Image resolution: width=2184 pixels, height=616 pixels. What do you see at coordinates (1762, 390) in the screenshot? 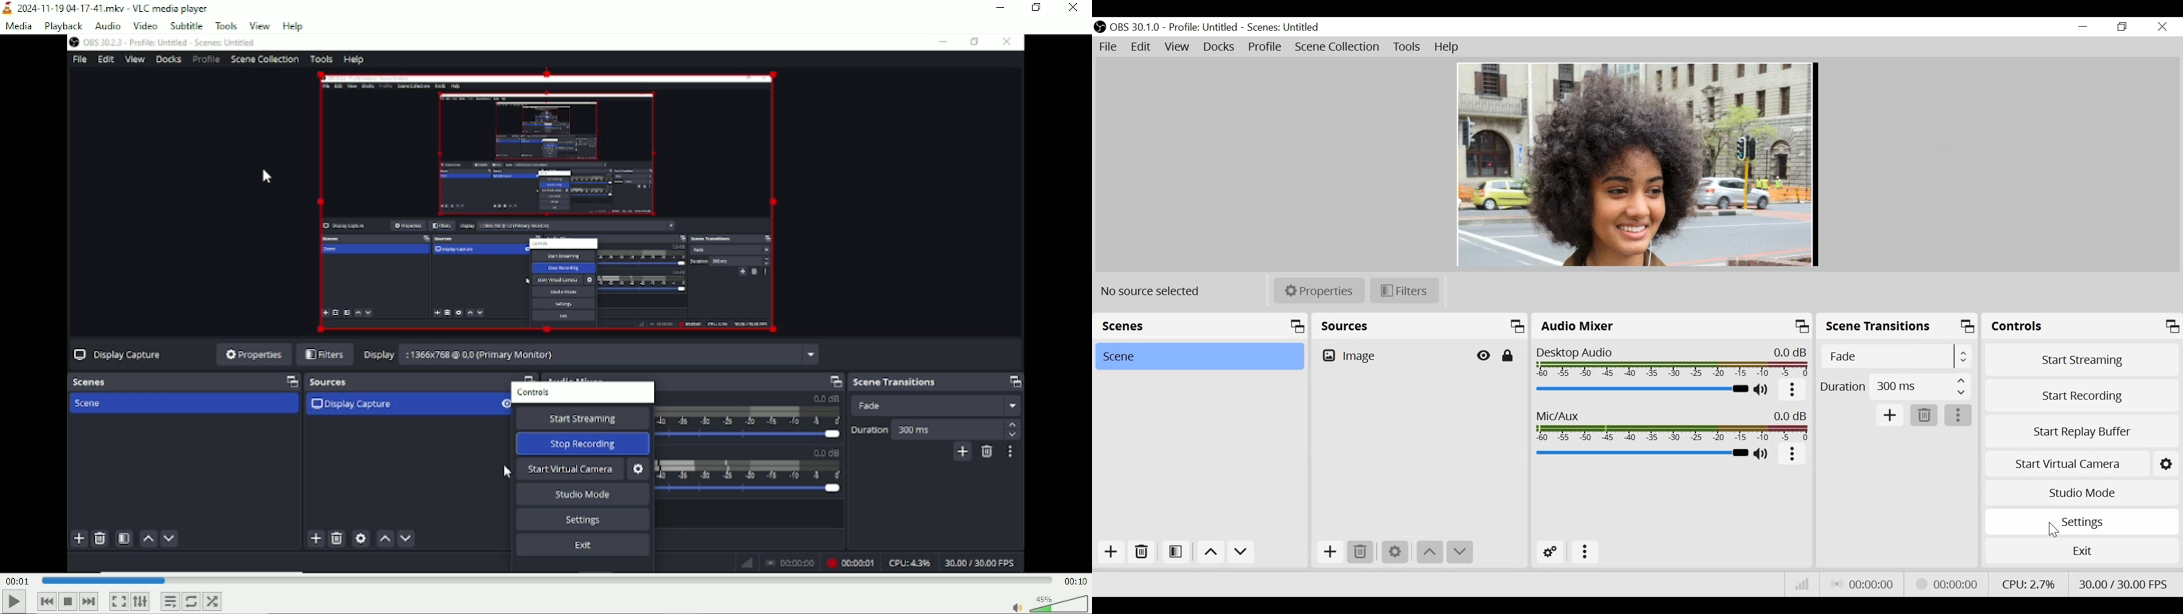
I see `(un)mute` at bounding box center [1762, 390].